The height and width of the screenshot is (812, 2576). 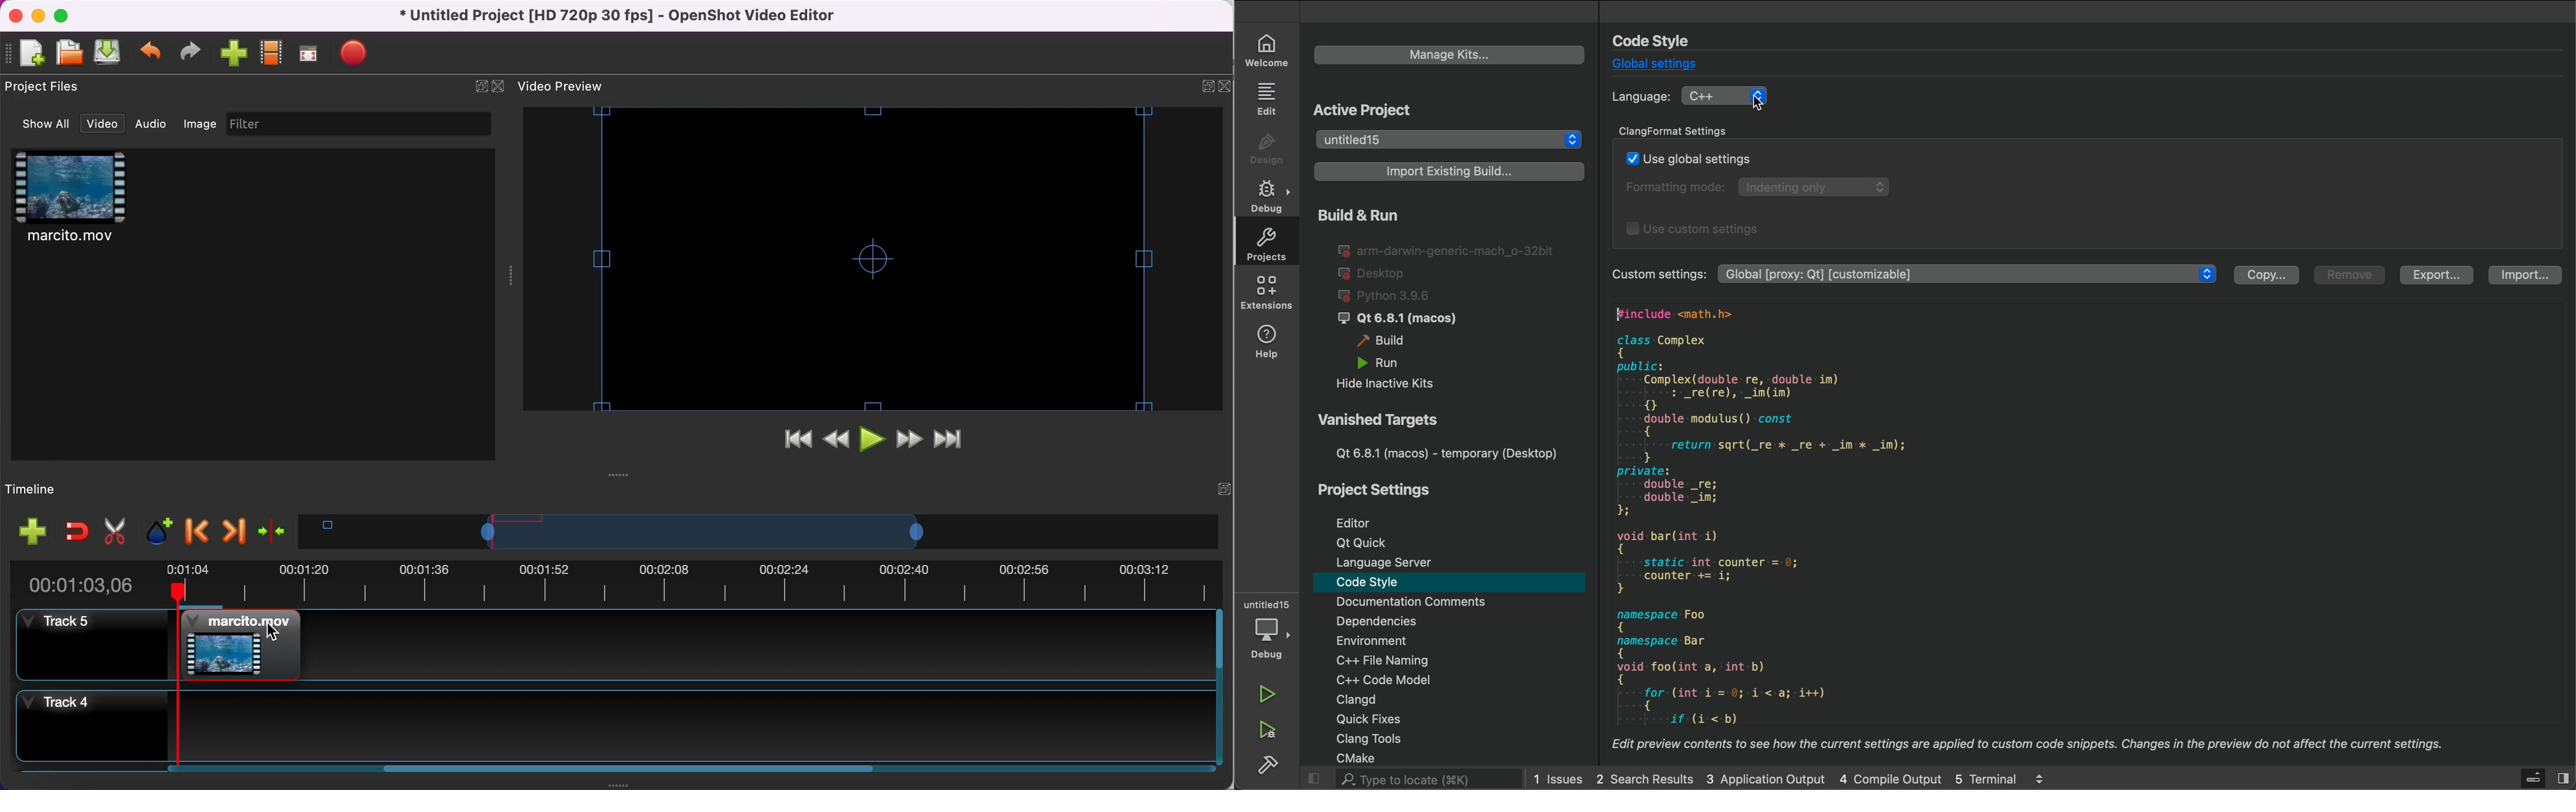 What do you see at coordinates (2440, 276) in the screenshot?
I see `export` at bounding box center [2440, 276].